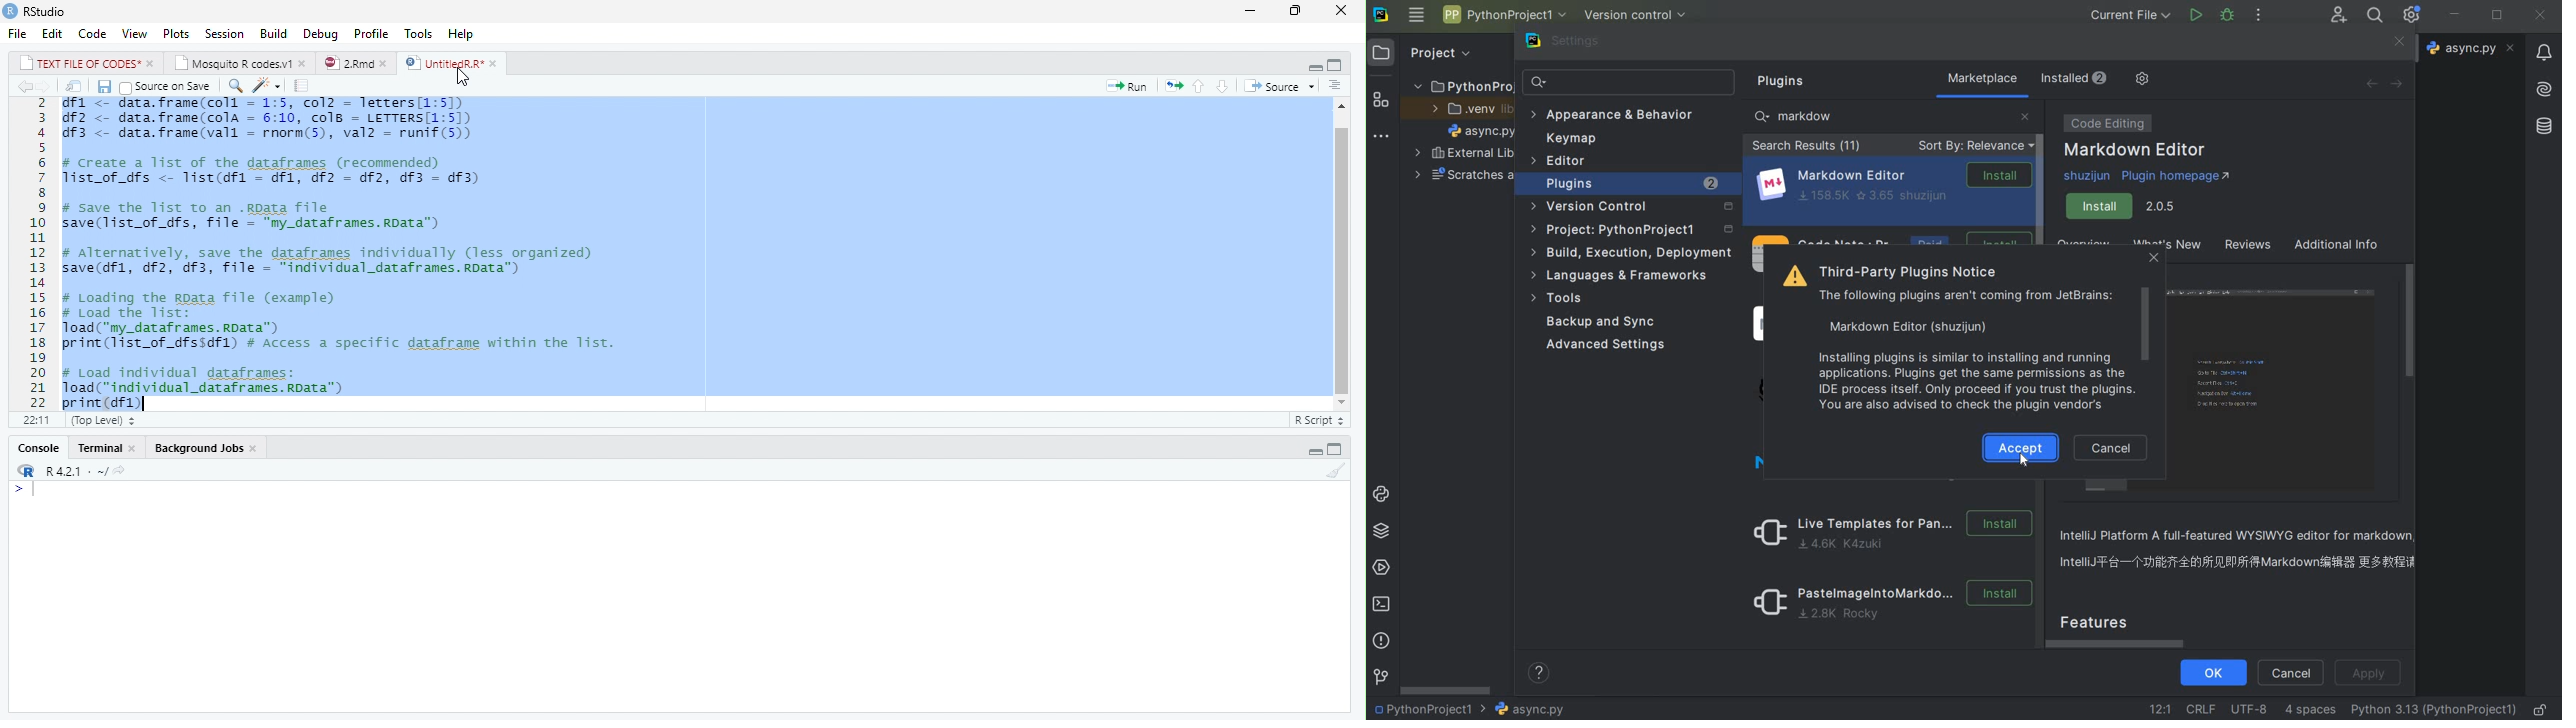 The image size is (2576, 728). Describe the element at coordinates (19, 33) in the screenshot. I see `File` at that location.